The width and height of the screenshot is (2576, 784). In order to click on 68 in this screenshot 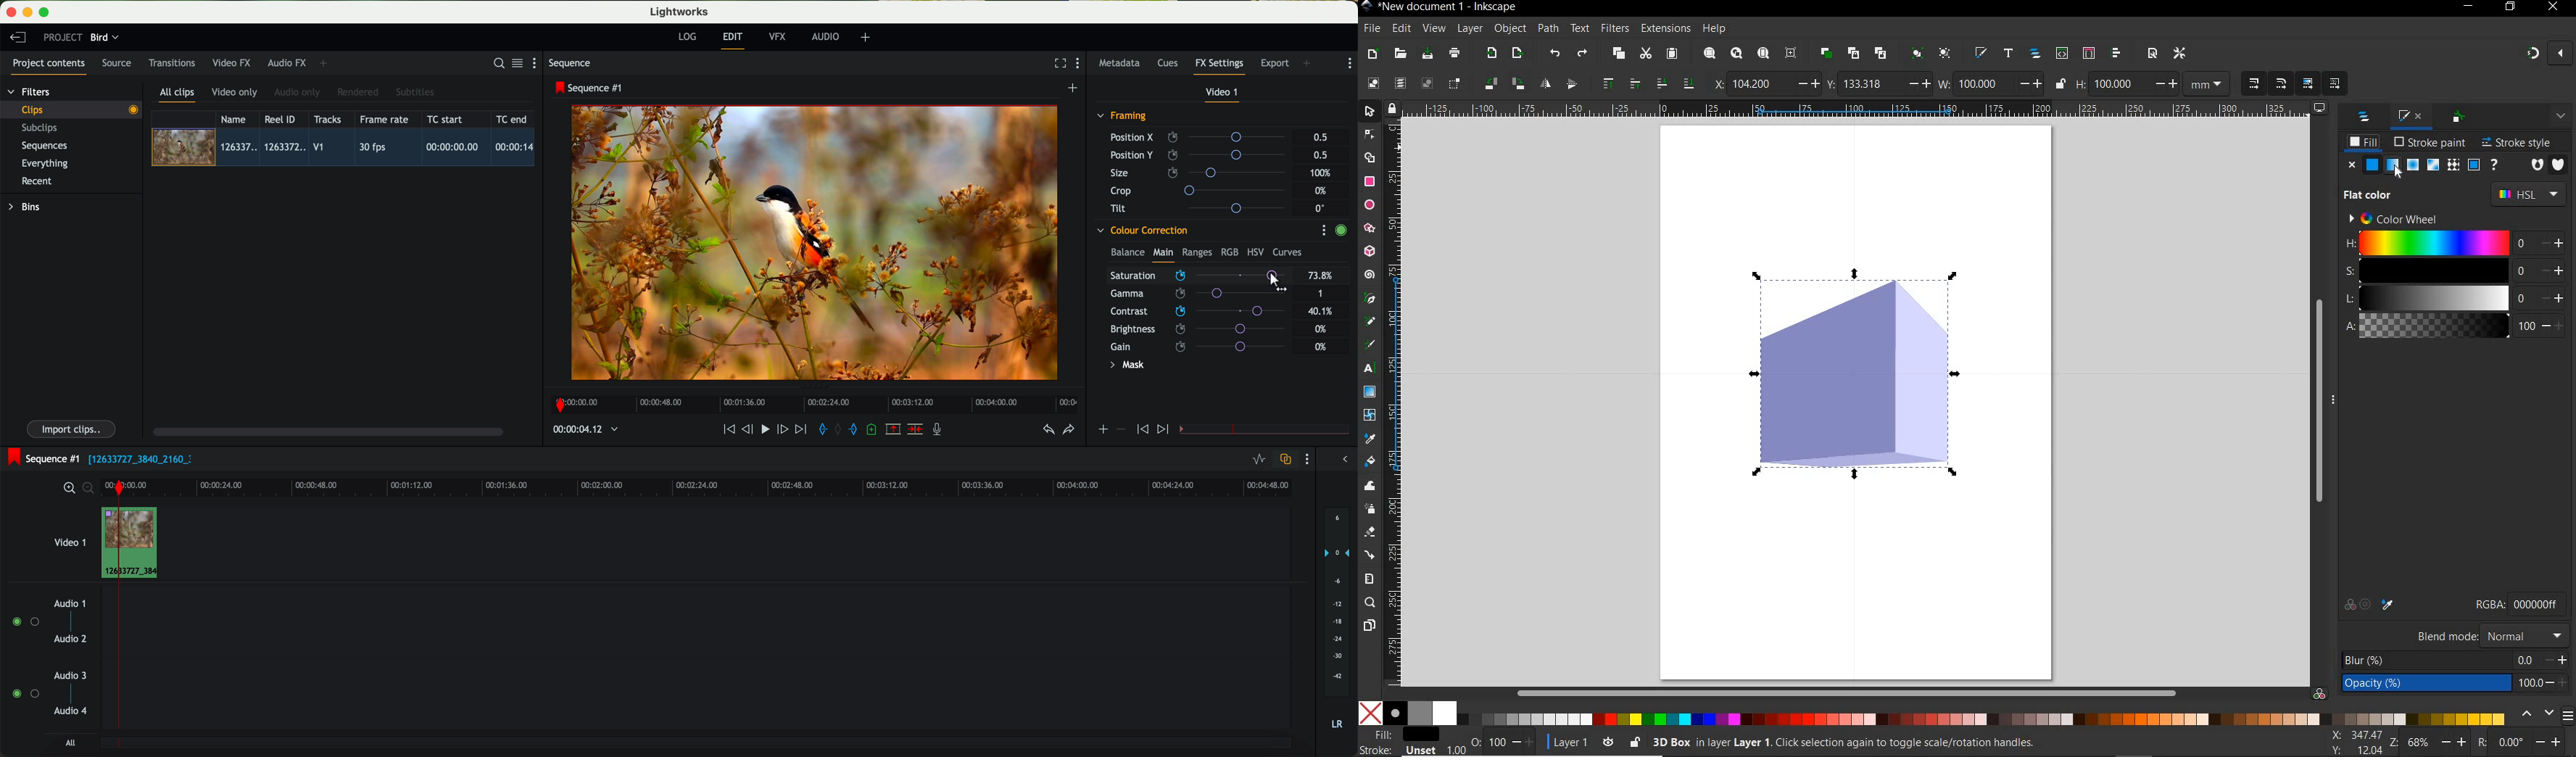, I will do `click(2419, 742)`.